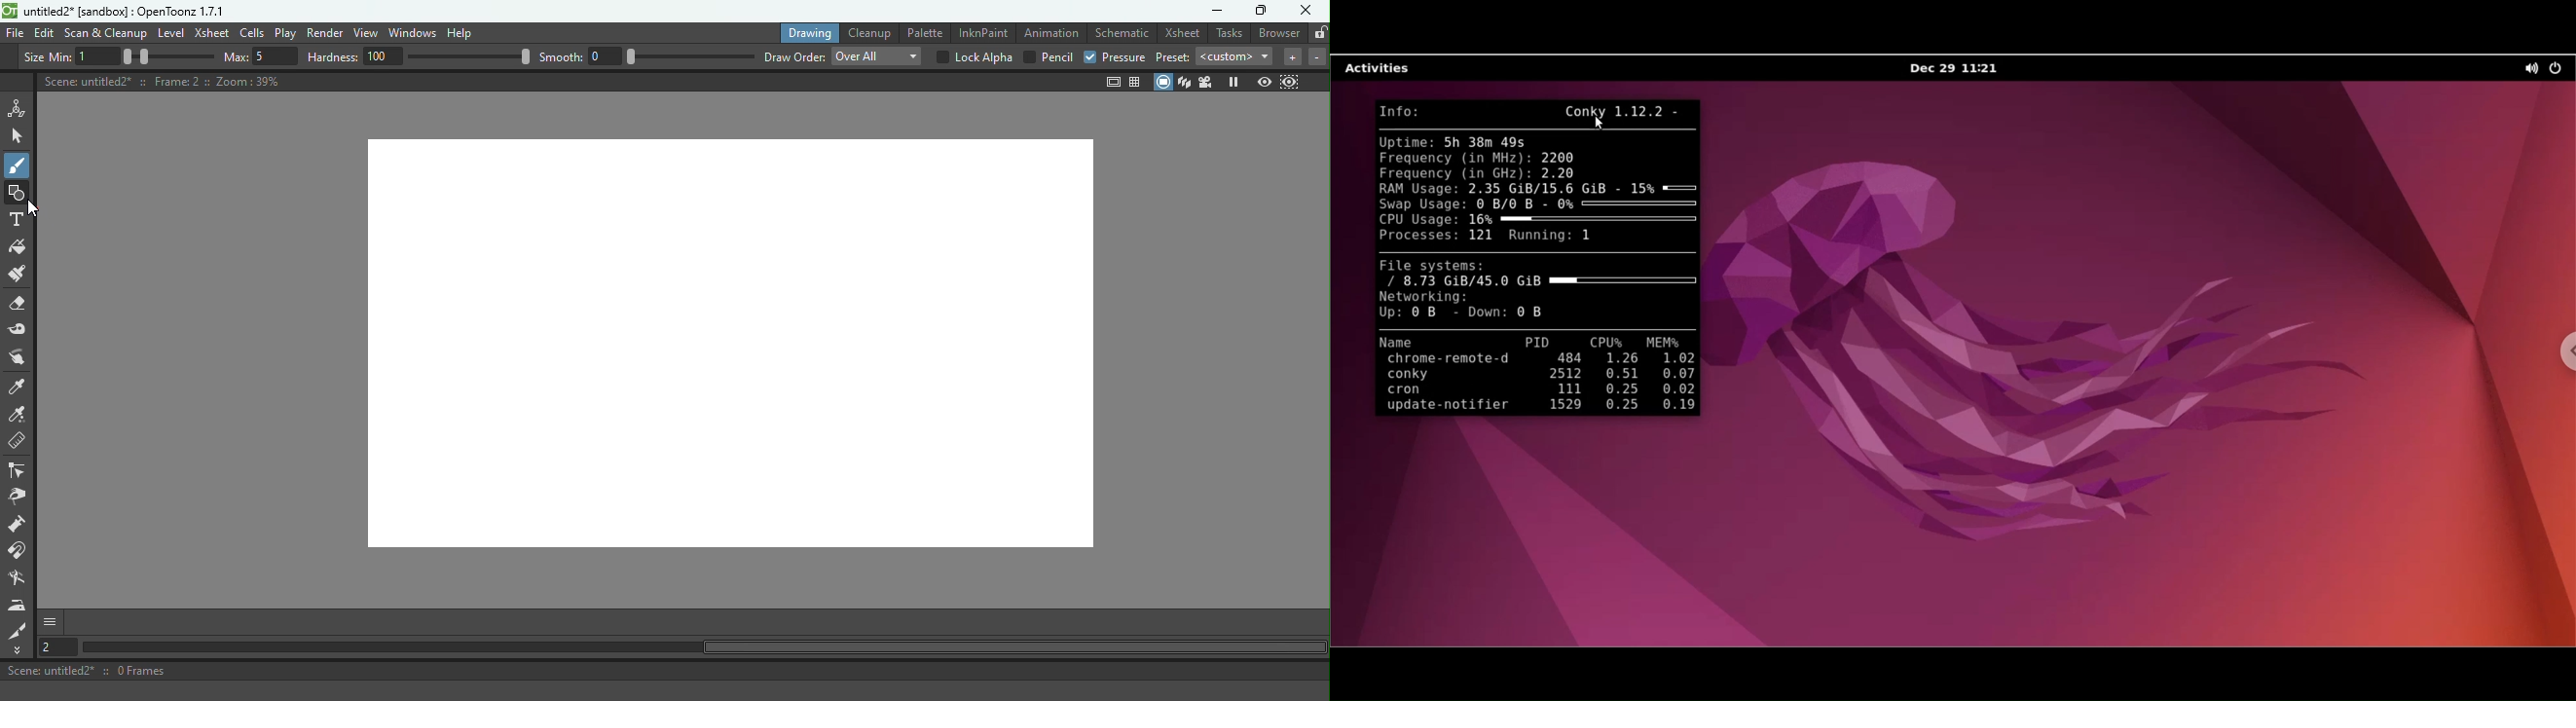  What do you see at coordinates (22, 498) in the screenshot?
I see `Pinch tool` at bounding box center [22, 498].